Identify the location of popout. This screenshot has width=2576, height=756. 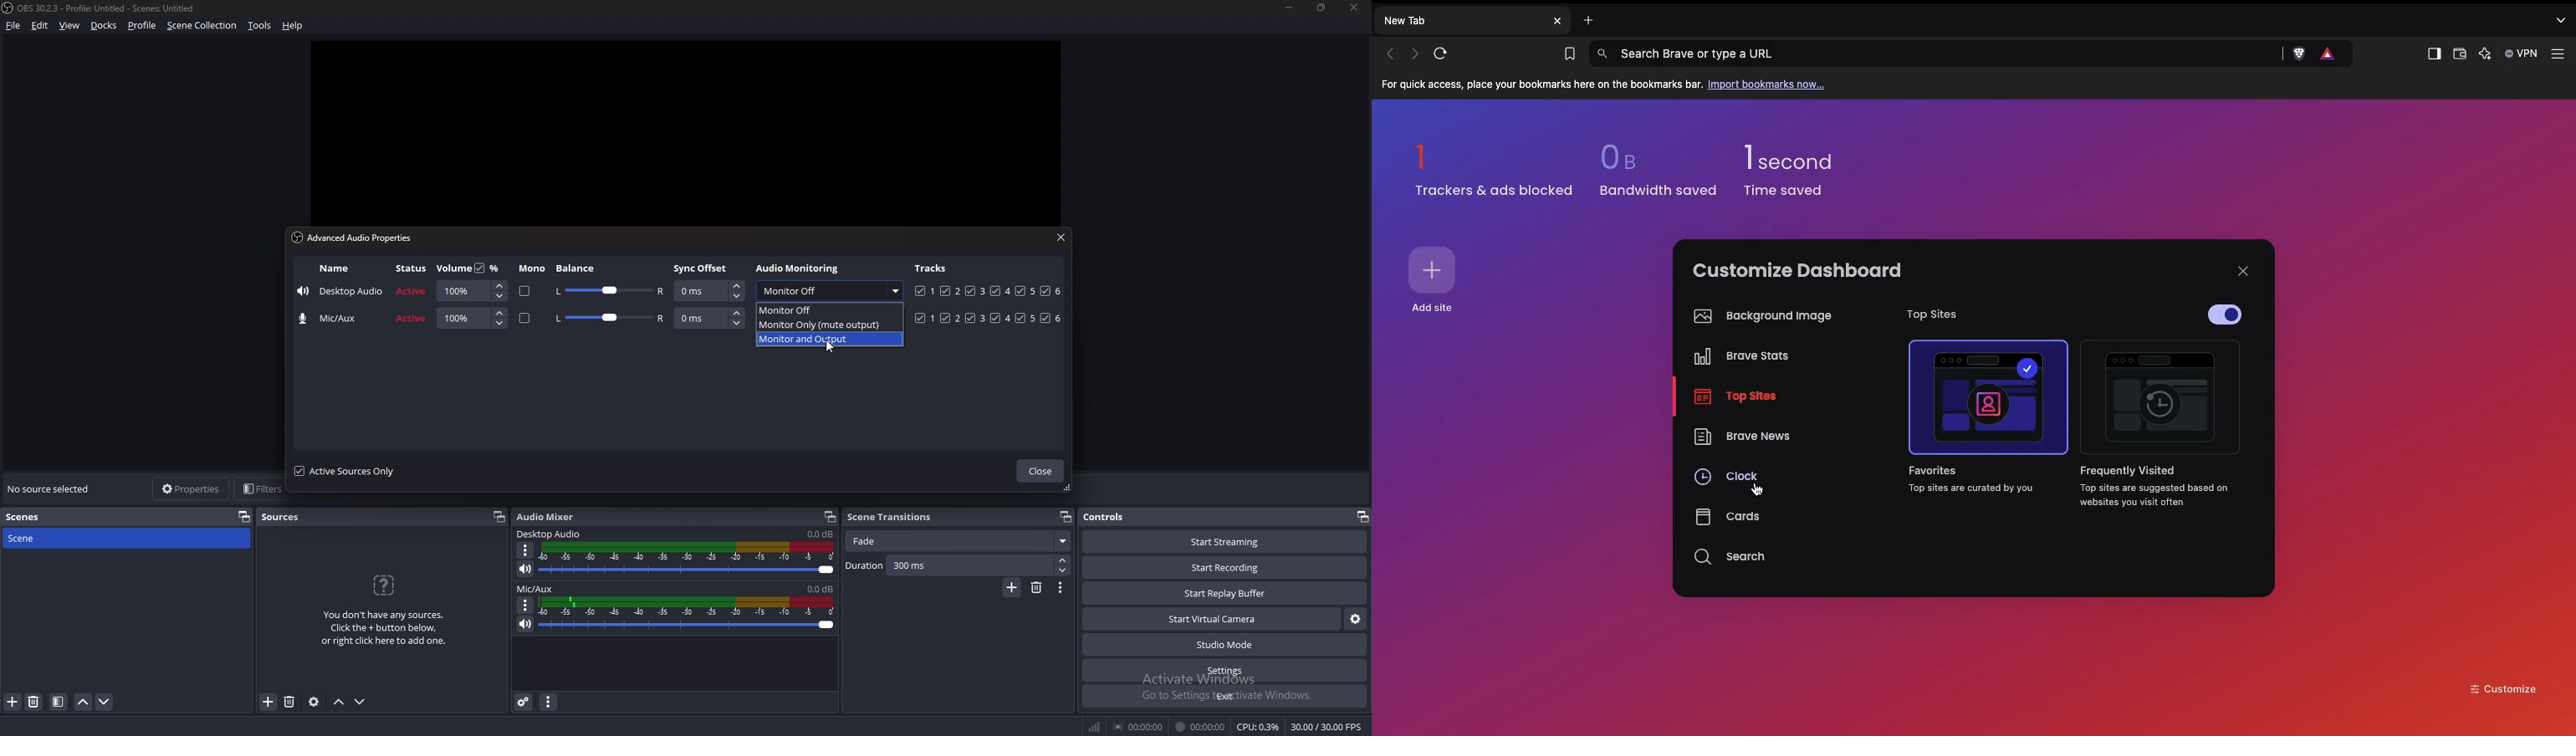
(497, 517).